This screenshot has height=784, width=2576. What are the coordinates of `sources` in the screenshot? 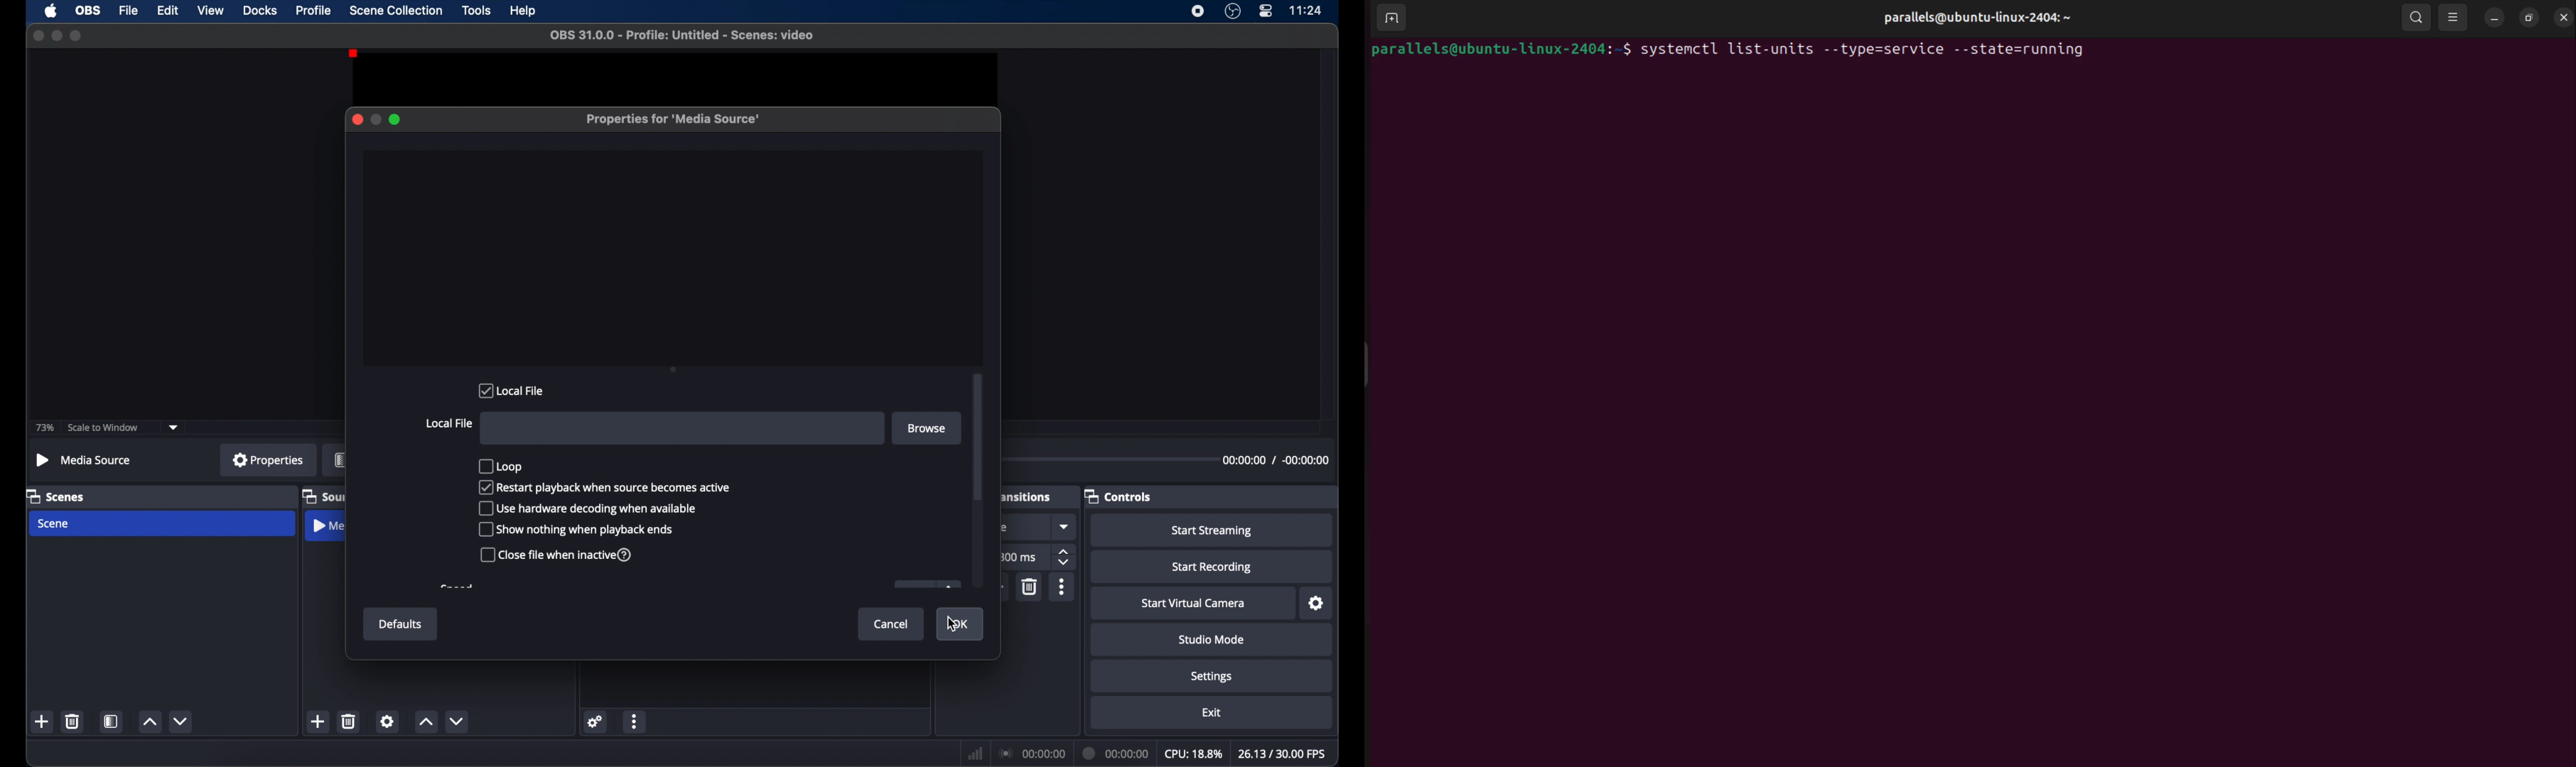 It's located at (323, 496).